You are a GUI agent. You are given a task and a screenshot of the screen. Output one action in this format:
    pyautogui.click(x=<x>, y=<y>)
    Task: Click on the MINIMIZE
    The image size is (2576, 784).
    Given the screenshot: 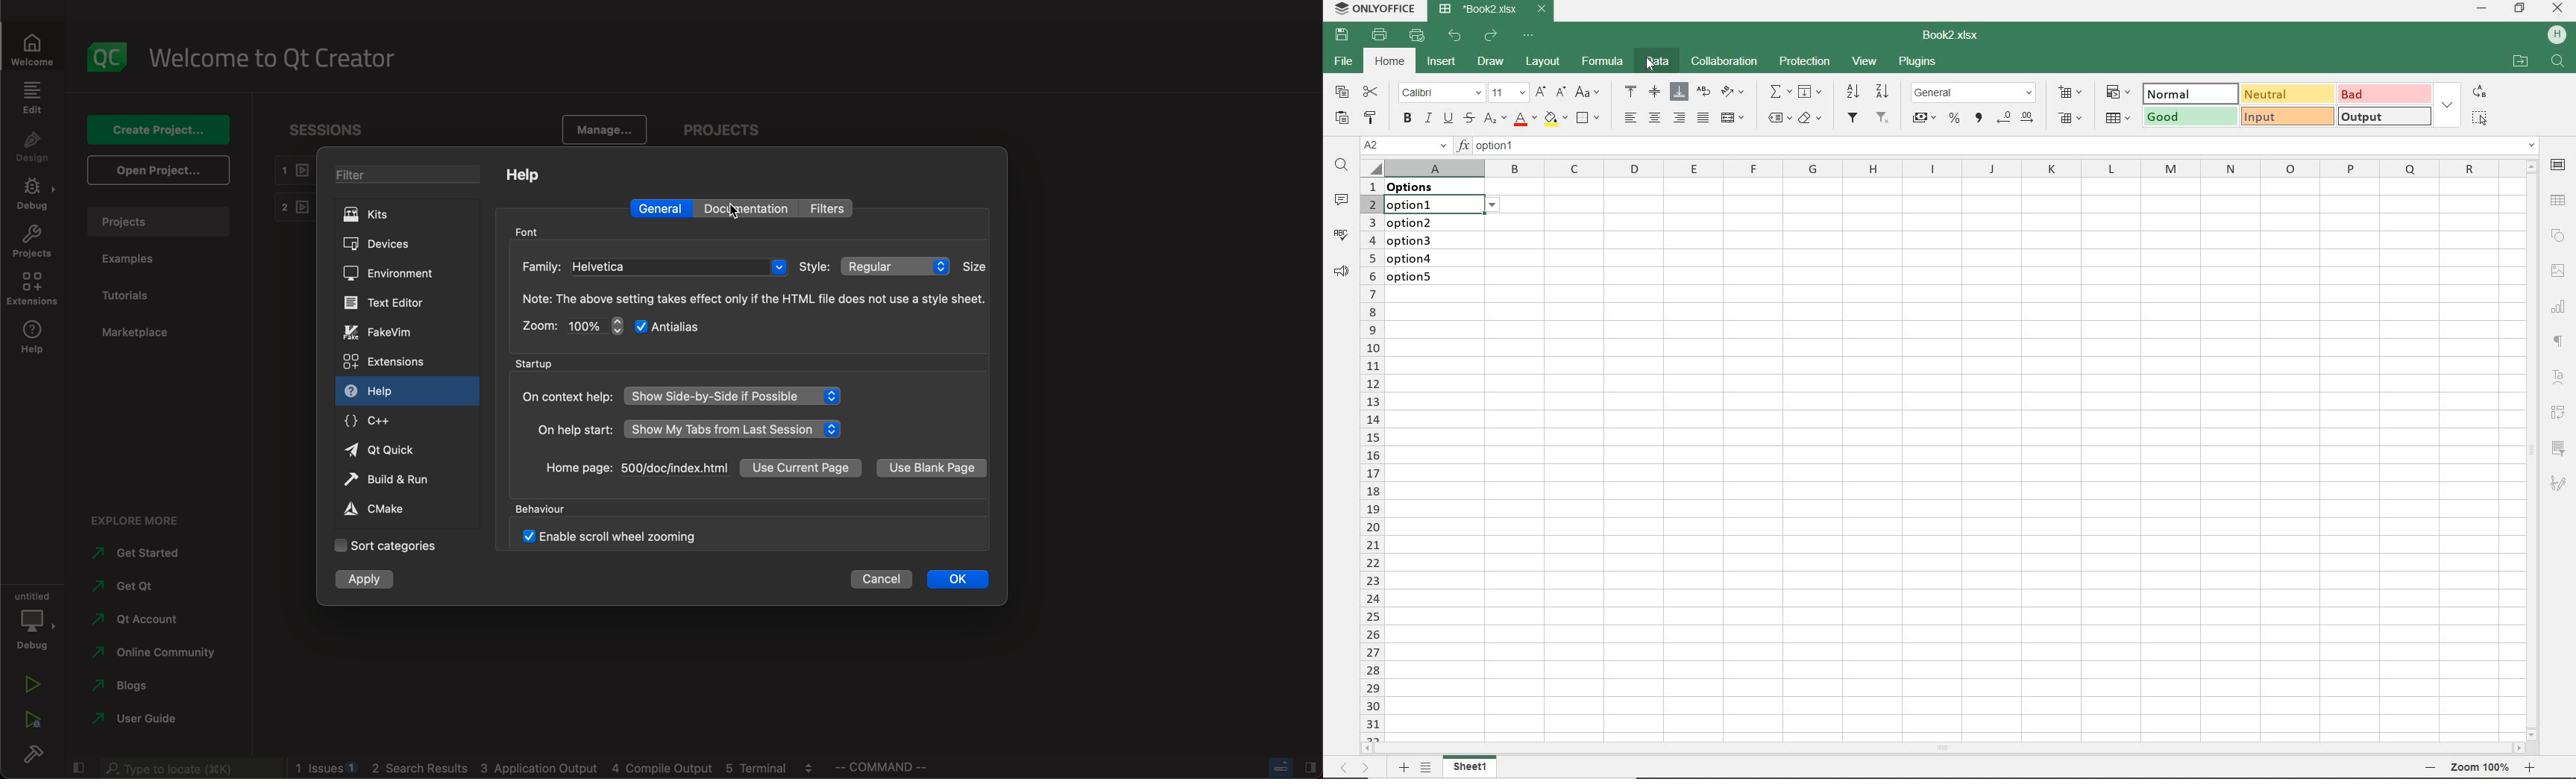 What is the action you would take?
    pyautogui.click(x=2481, y=8)
    